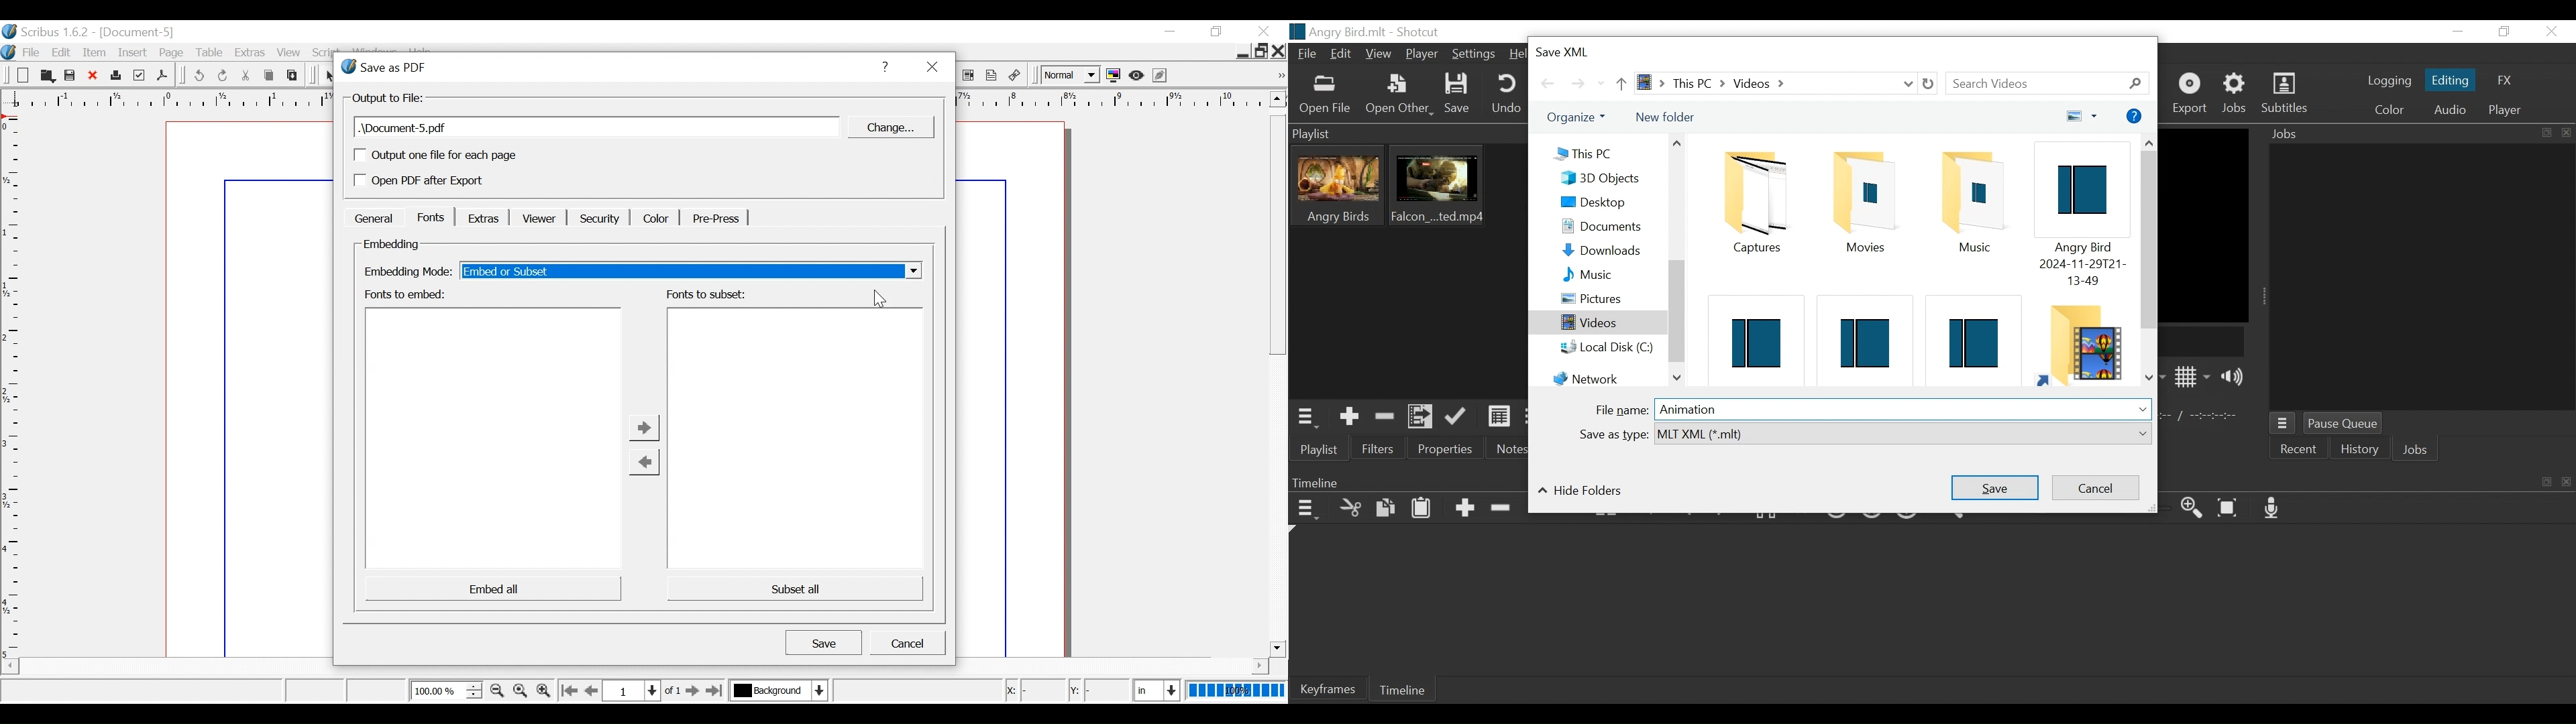 The height and width of the screenshot is (728, 2576). What do you see at coordinates (1114, 76) in the screenshot?
I see `Toggle color` at bounding box center [1114, 76].